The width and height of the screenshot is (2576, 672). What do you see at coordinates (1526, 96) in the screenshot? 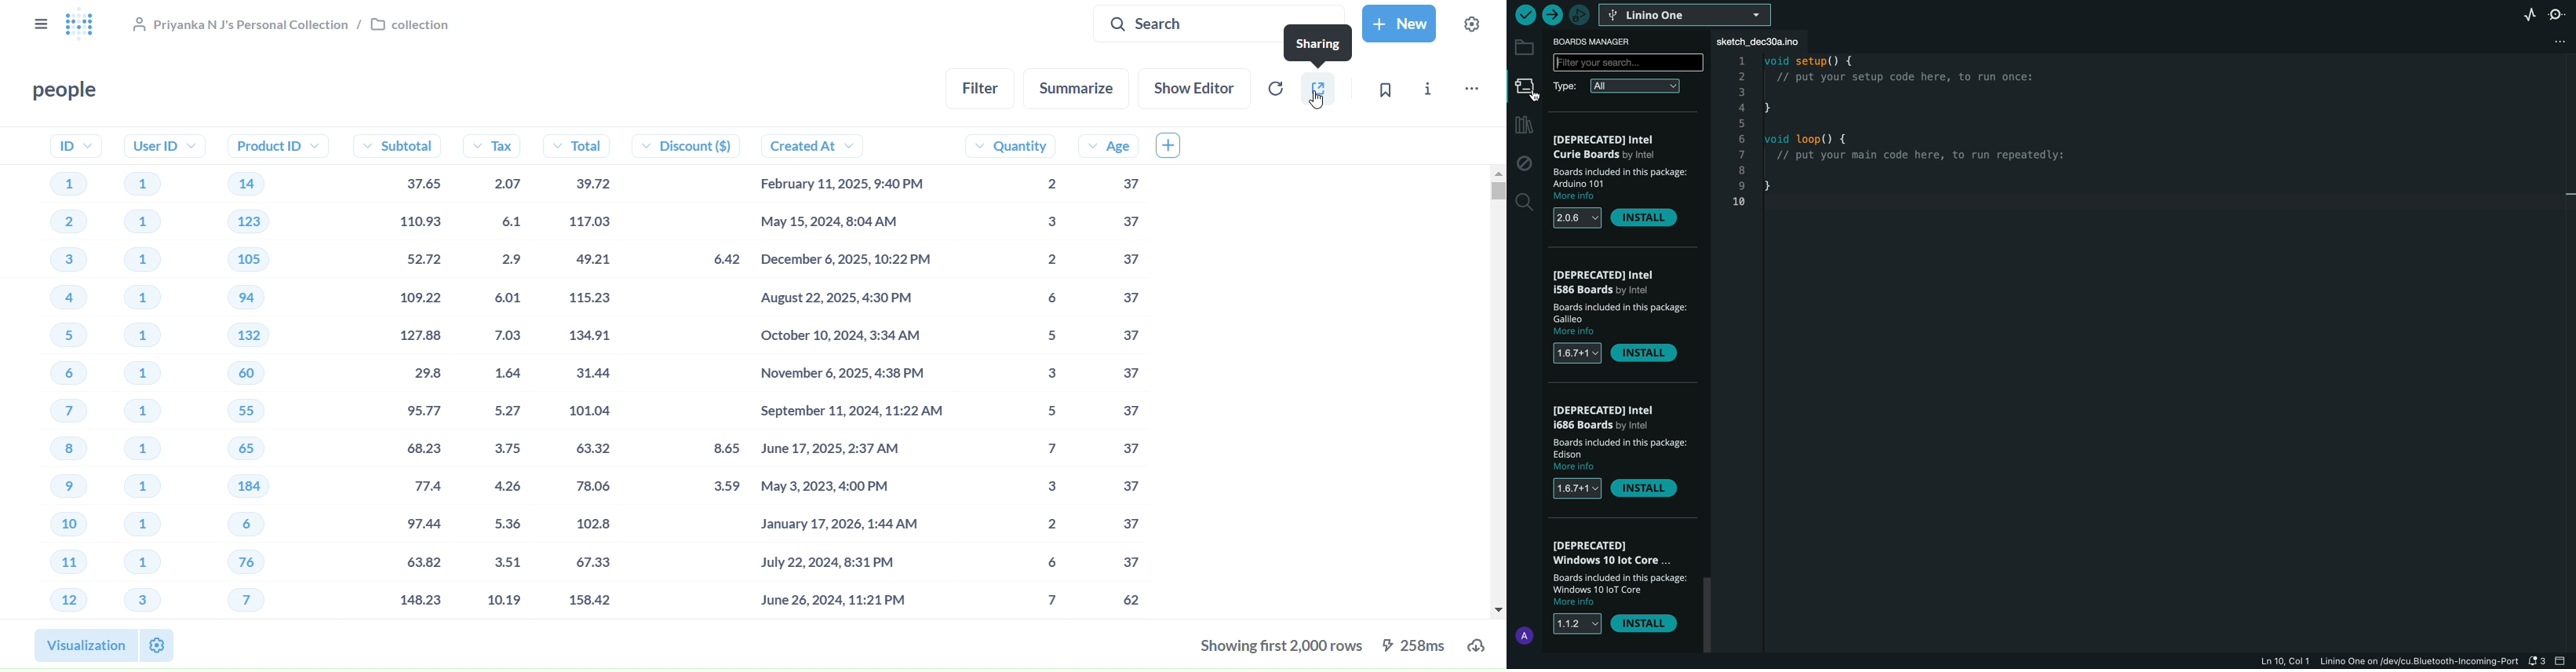
I see `cursor` at bounding box center [1526, 96].